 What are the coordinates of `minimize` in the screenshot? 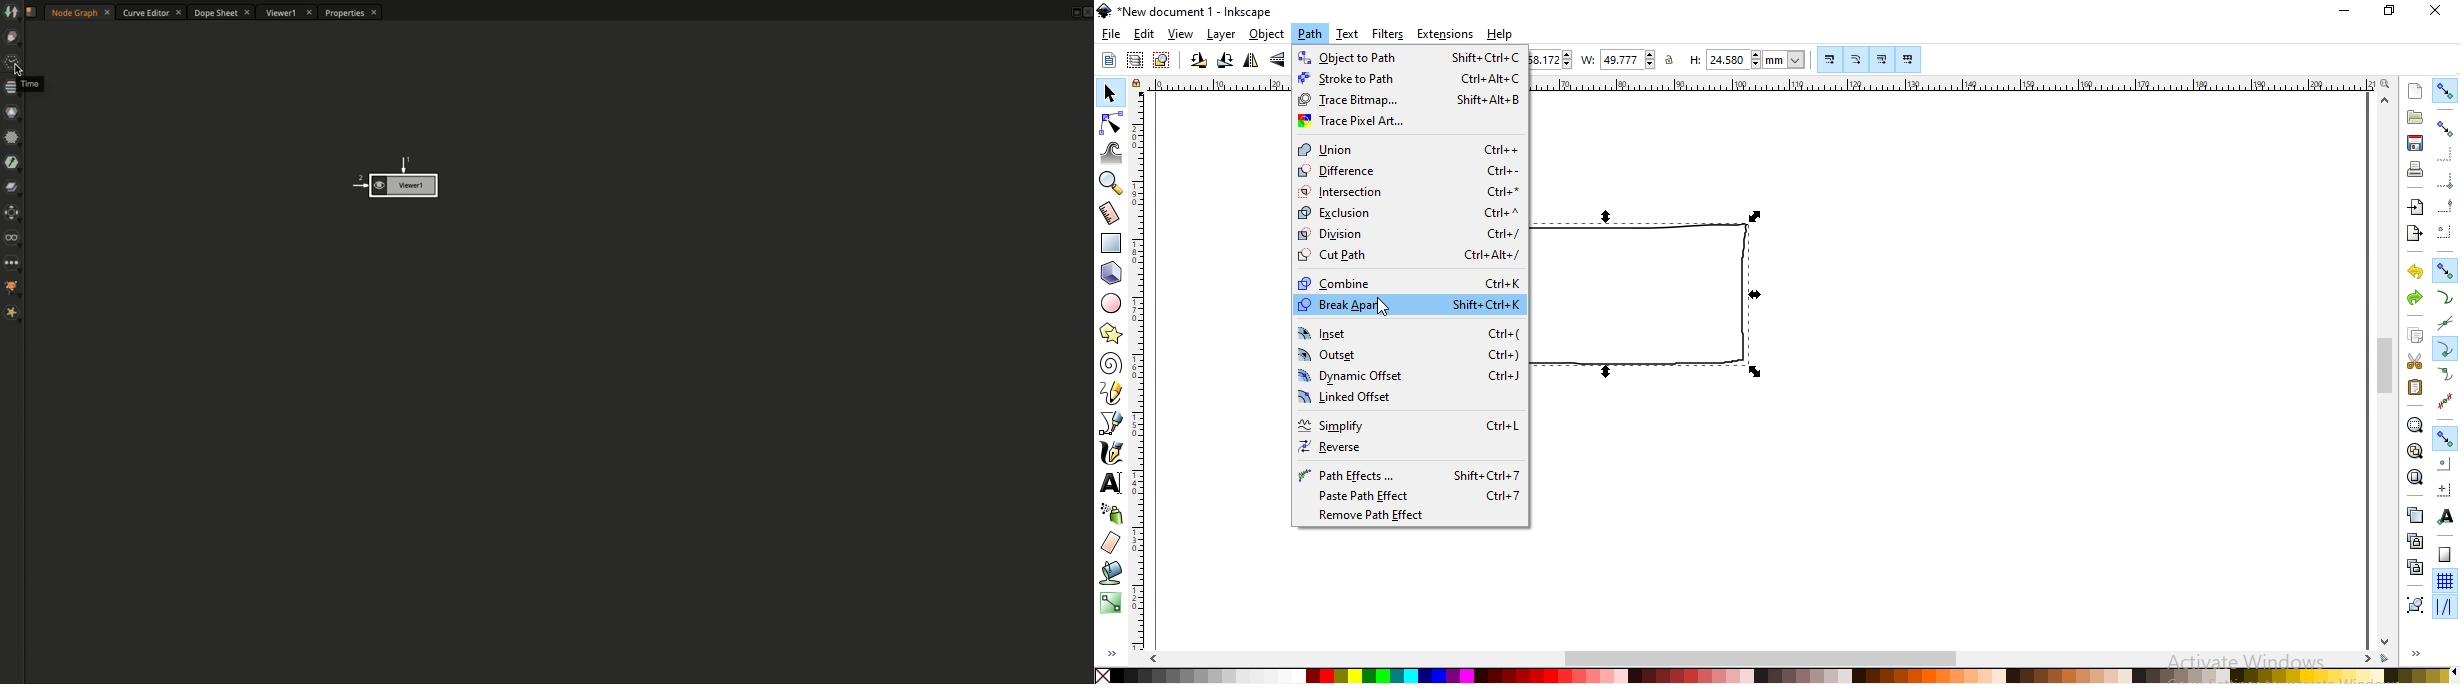 It's located at (2345, 12).